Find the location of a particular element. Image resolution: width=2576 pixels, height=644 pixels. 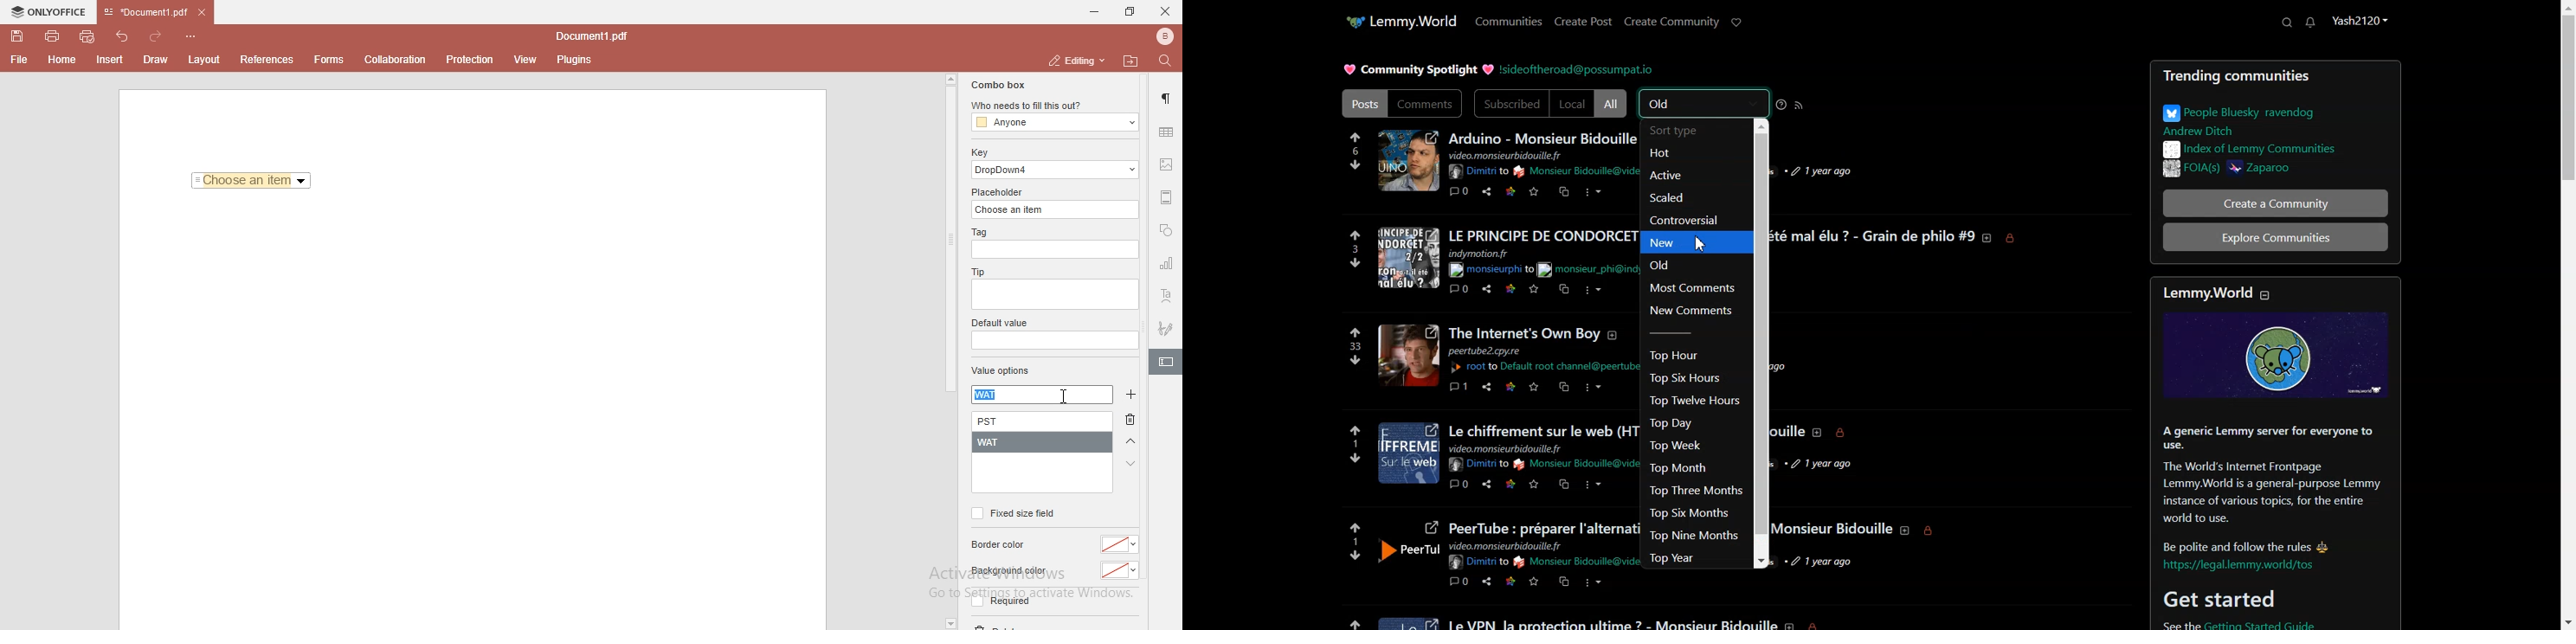

highlighted is located at coordinates (1165, 363).